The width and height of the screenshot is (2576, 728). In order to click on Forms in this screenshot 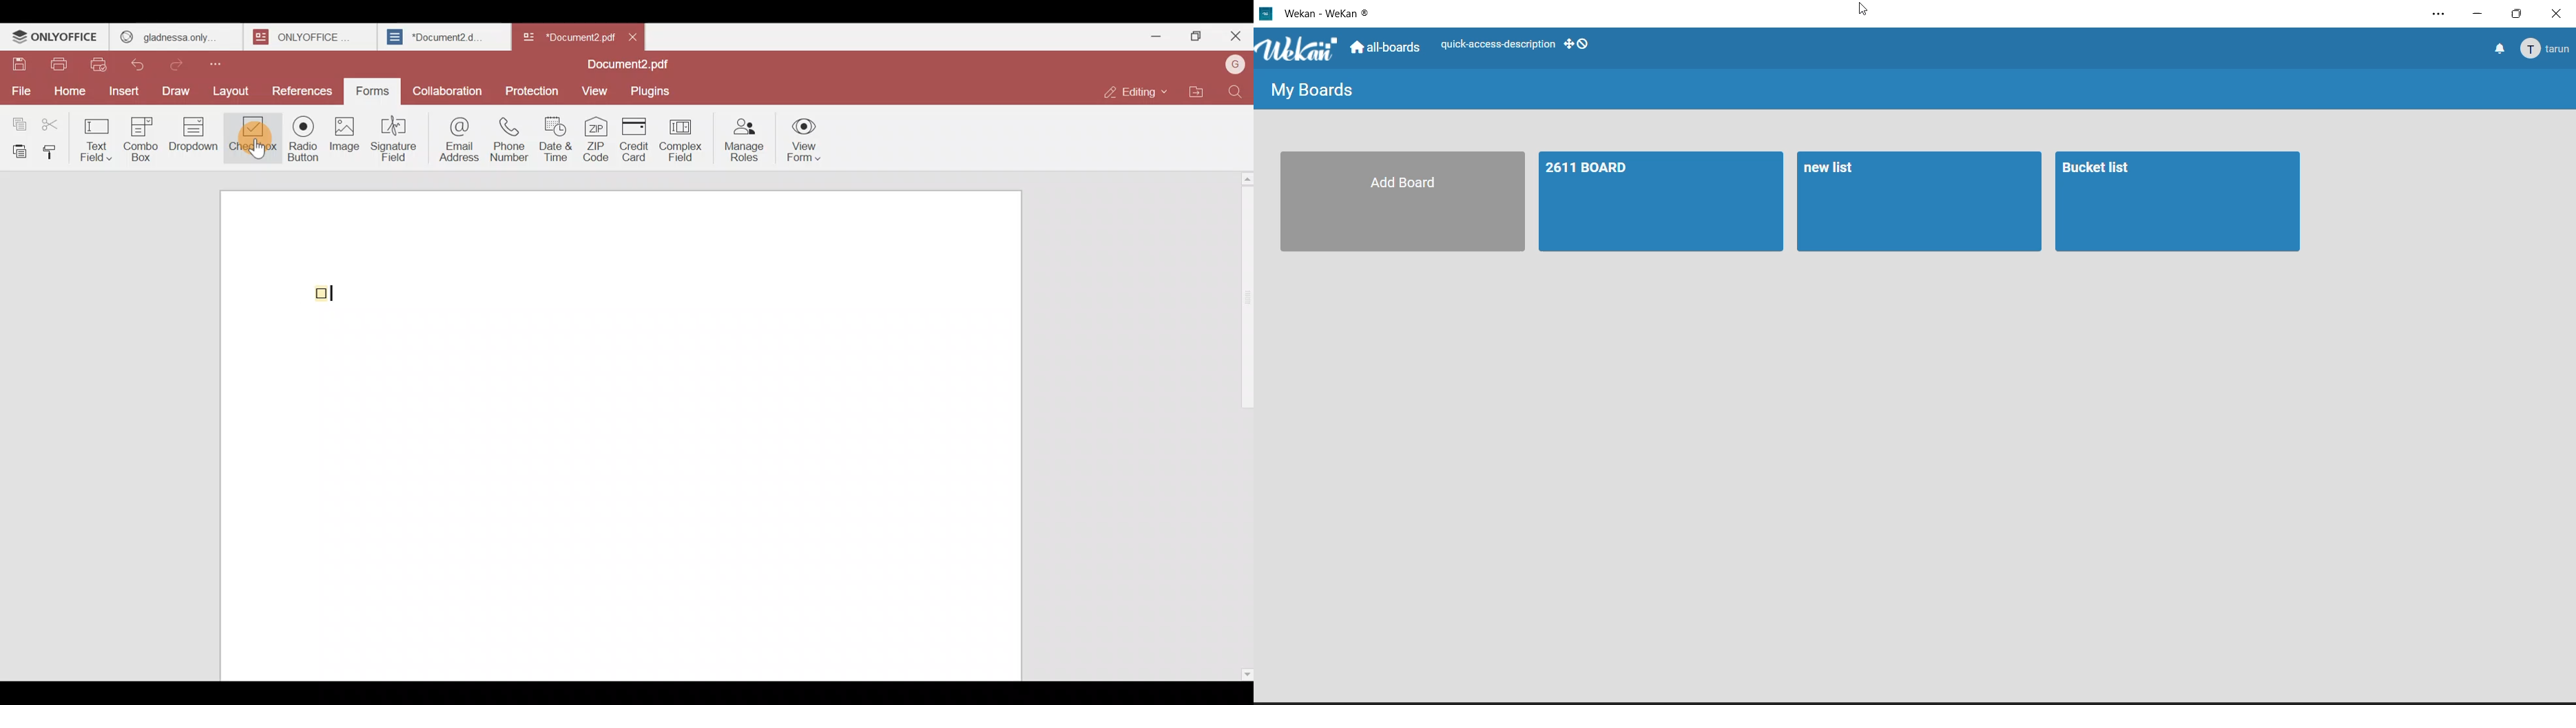, I will do `click(374, 89)`.